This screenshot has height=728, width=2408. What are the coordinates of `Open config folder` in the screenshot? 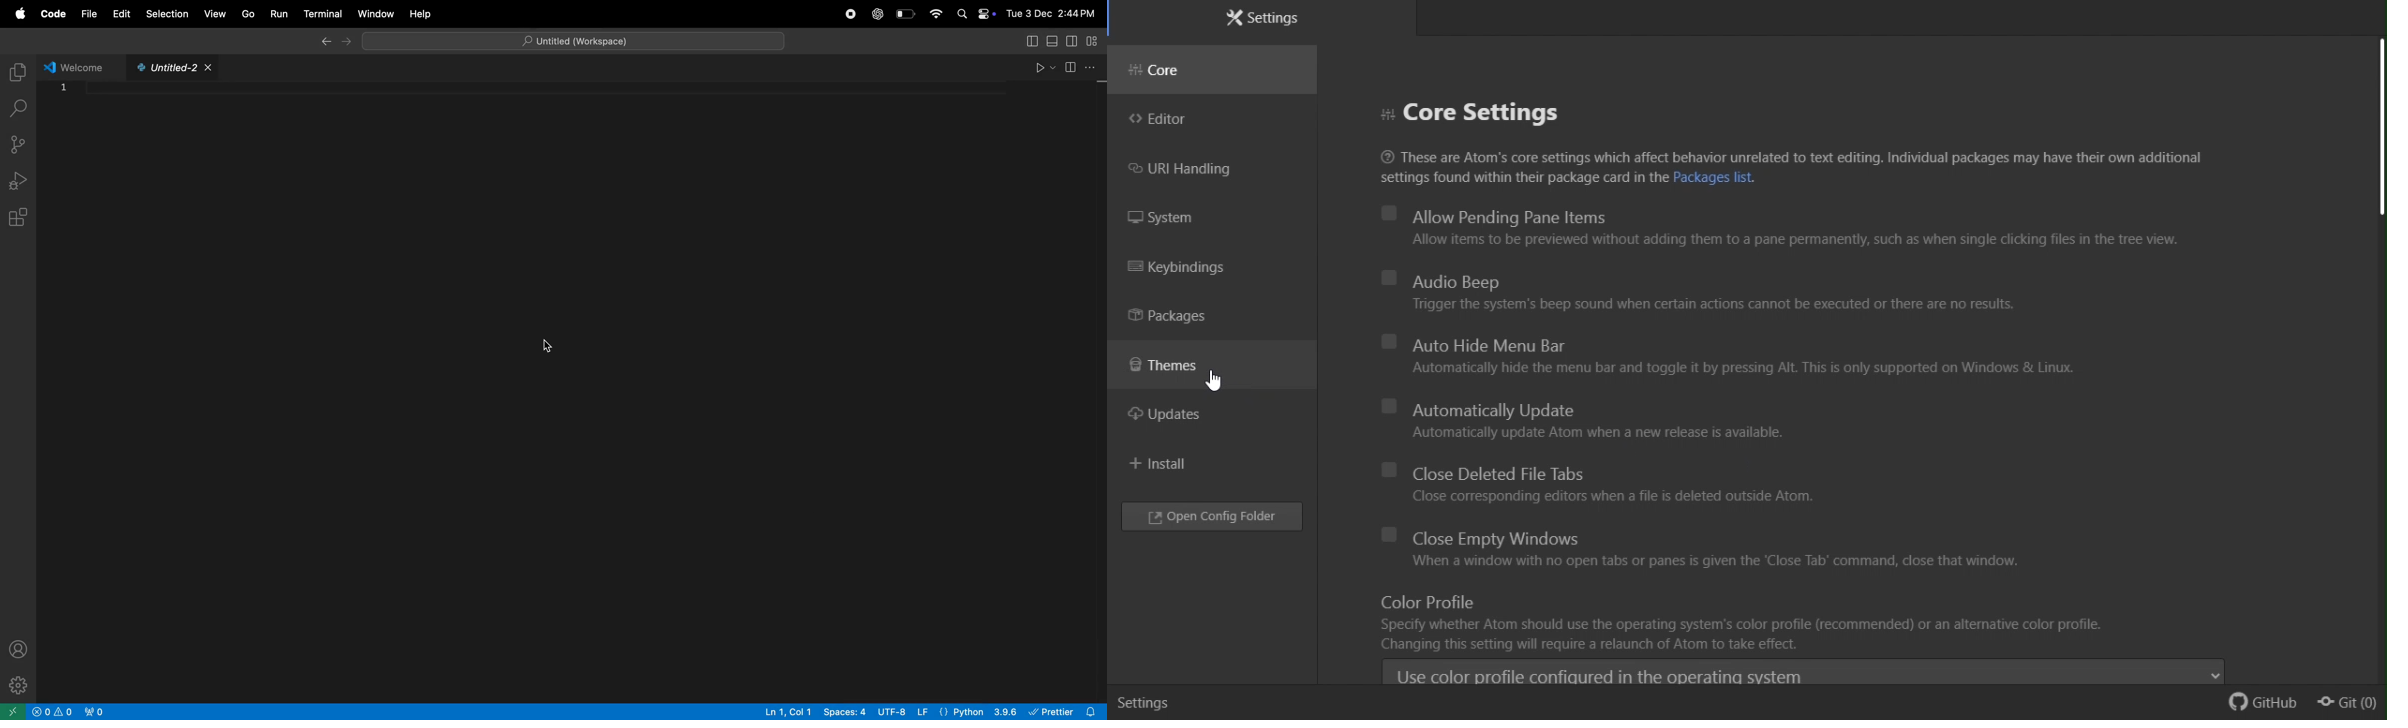 It's located at (1214, 517).